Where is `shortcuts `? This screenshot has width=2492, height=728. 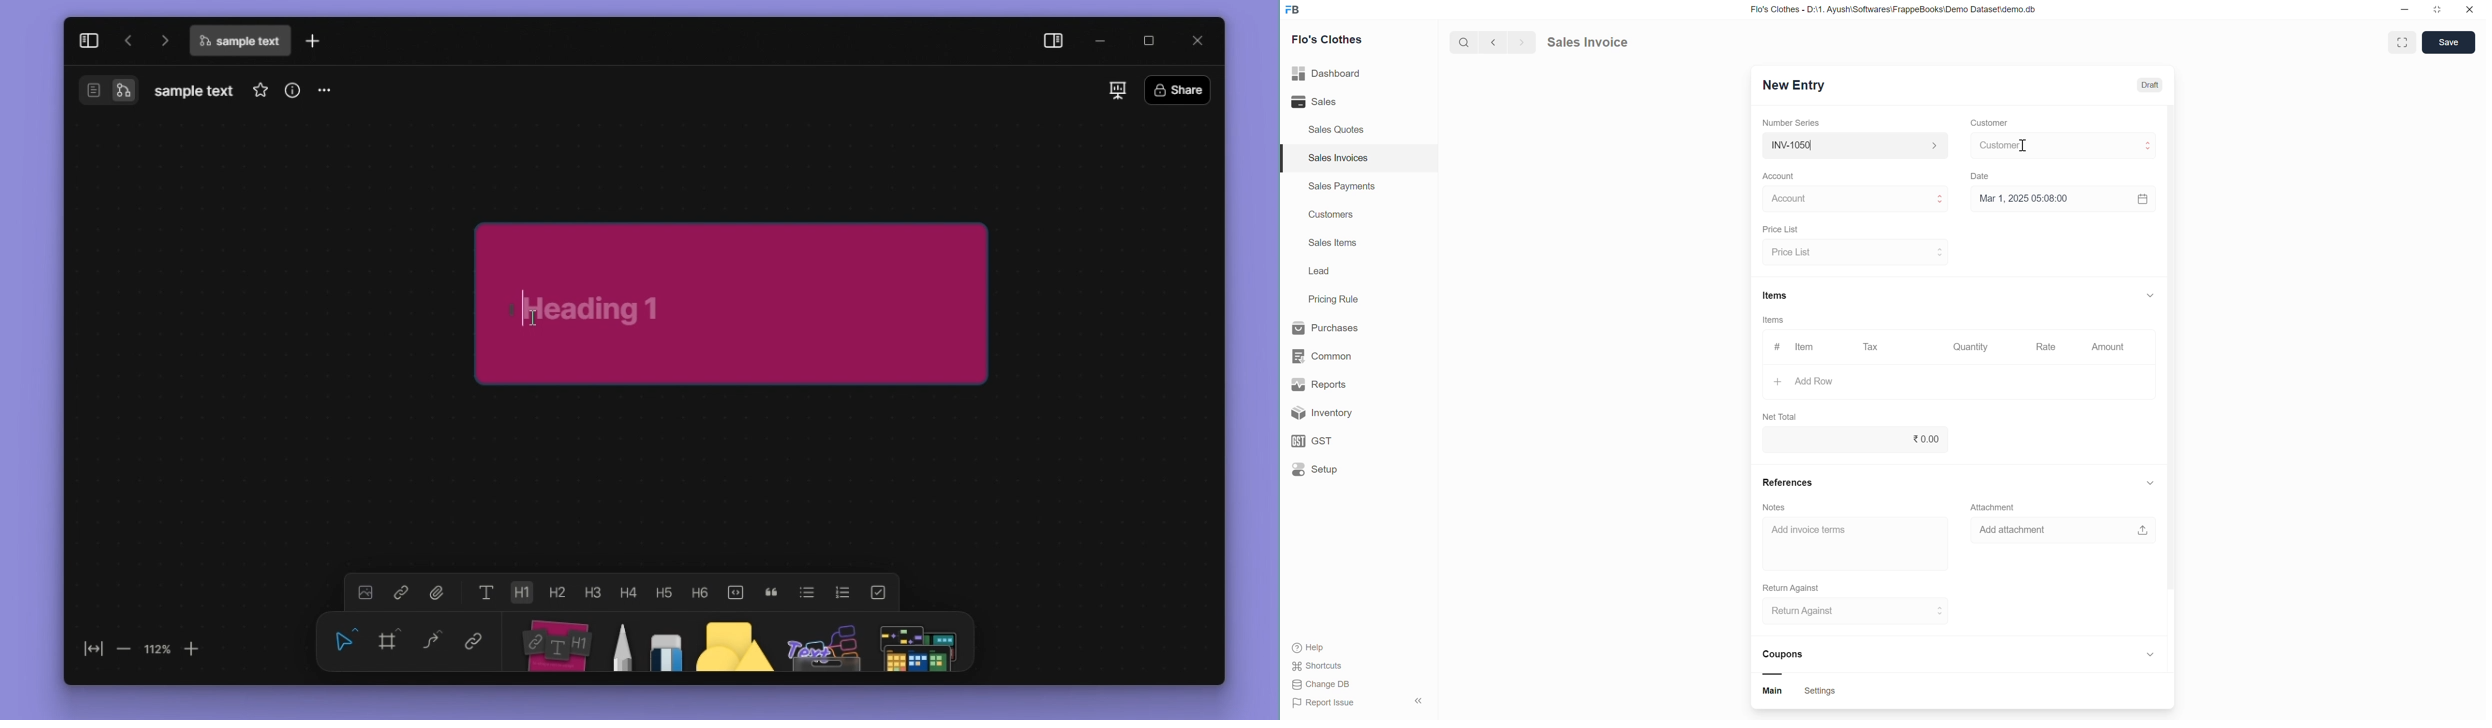 shortcuts  is located at coordinates (1326, 666).